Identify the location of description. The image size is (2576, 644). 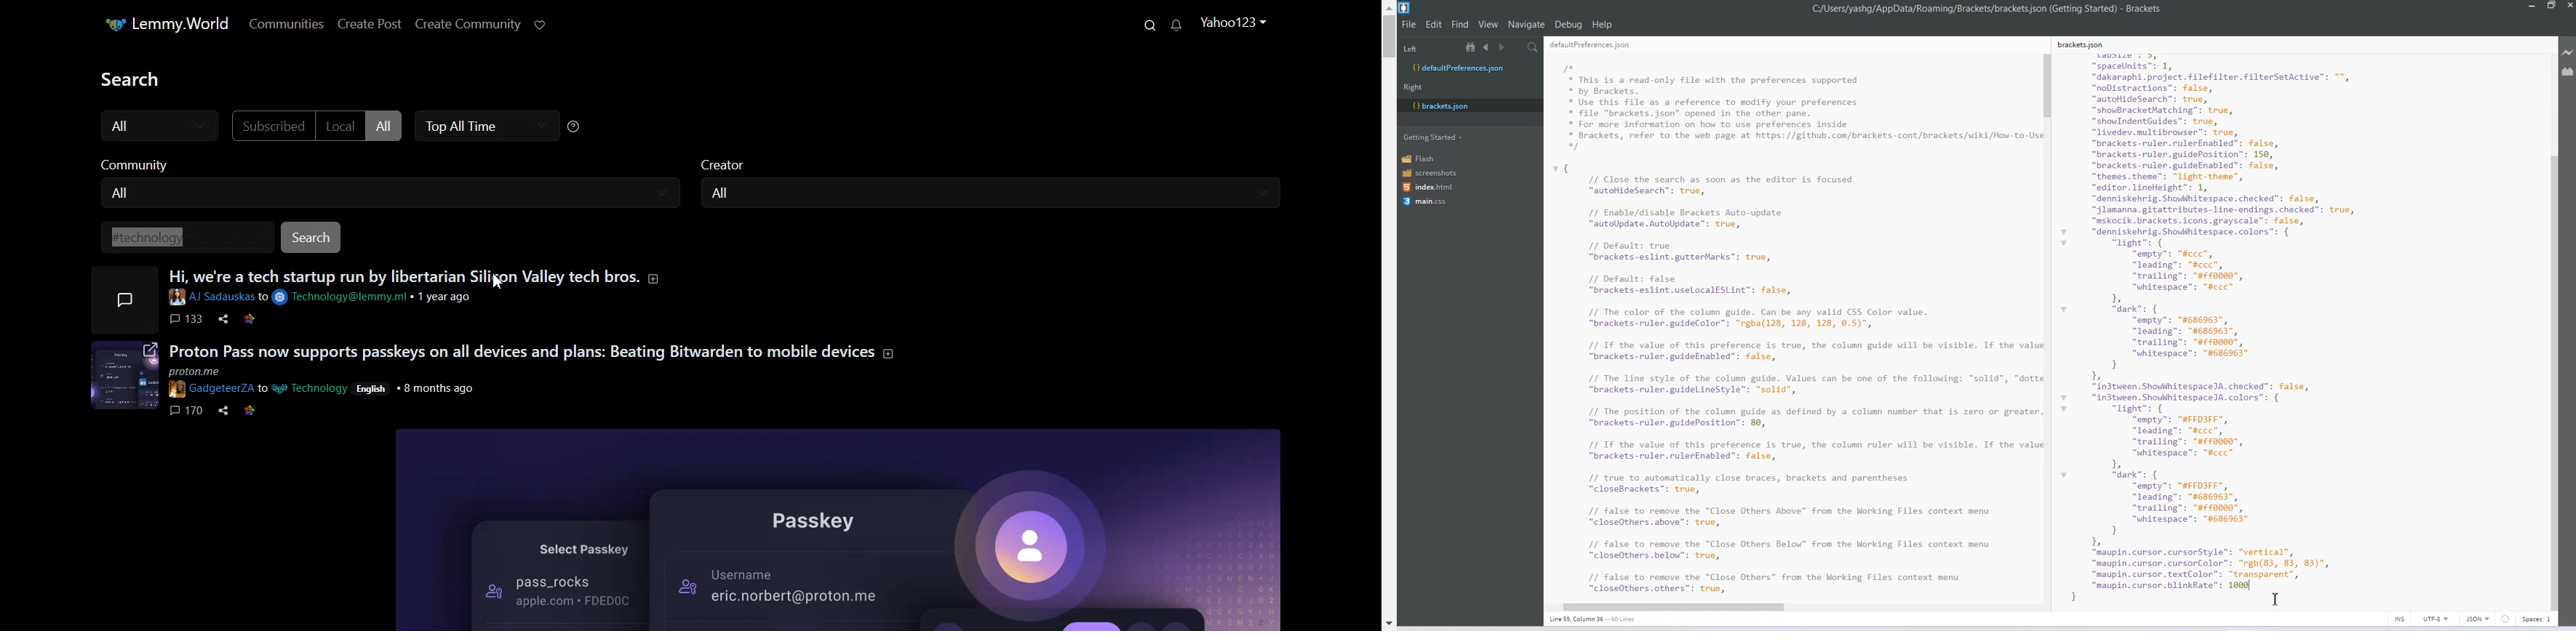
(888, 353).